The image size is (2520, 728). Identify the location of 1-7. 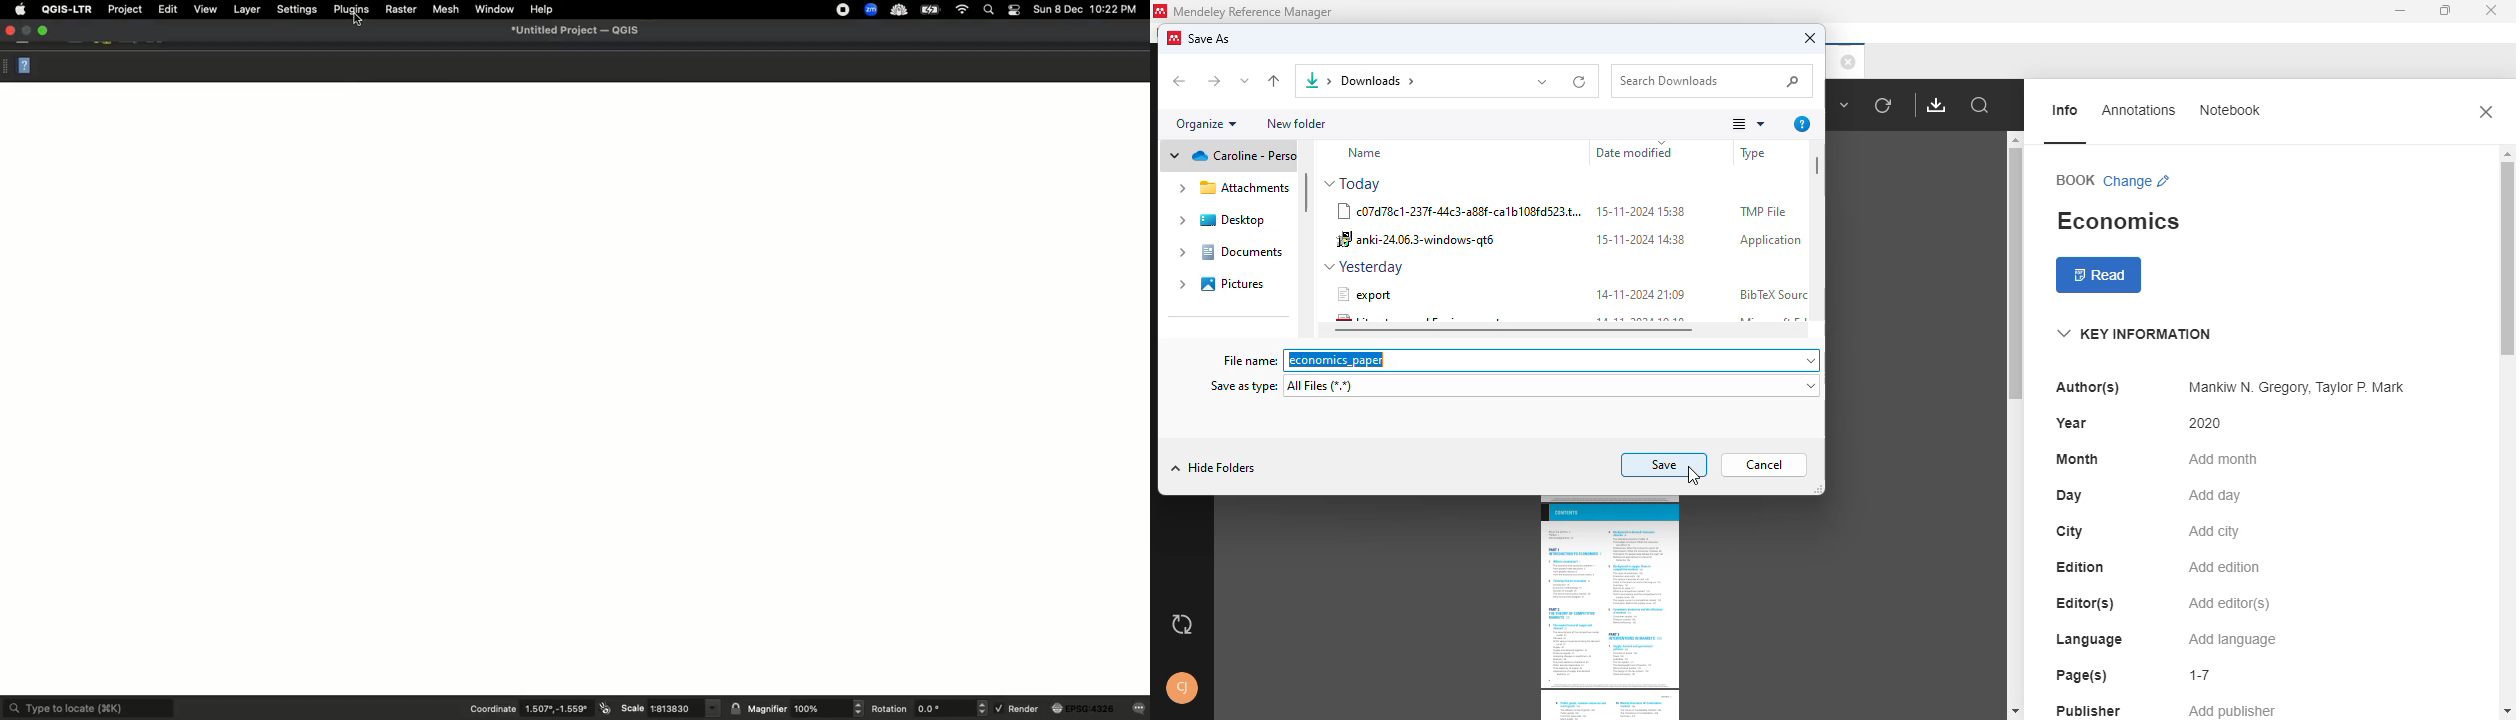
(2201, 675).